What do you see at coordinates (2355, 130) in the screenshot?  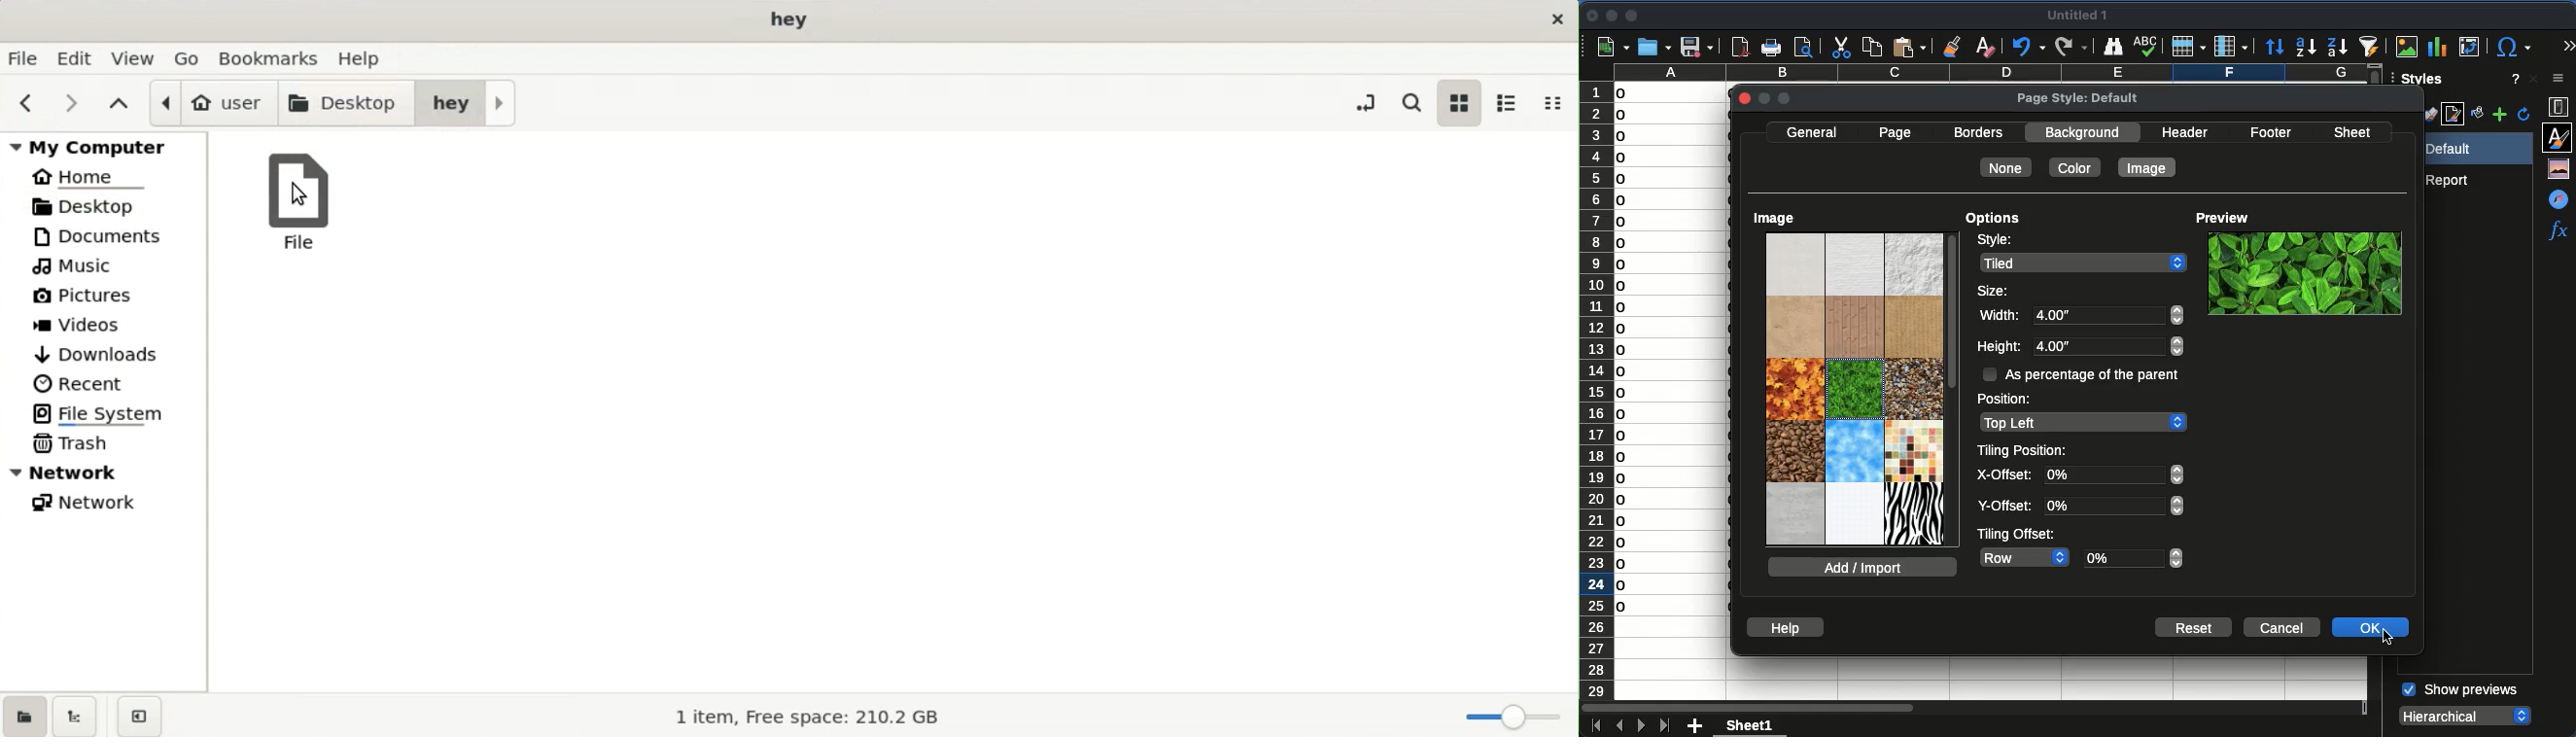 I see `sheet` at bounding box center [2355, 130].